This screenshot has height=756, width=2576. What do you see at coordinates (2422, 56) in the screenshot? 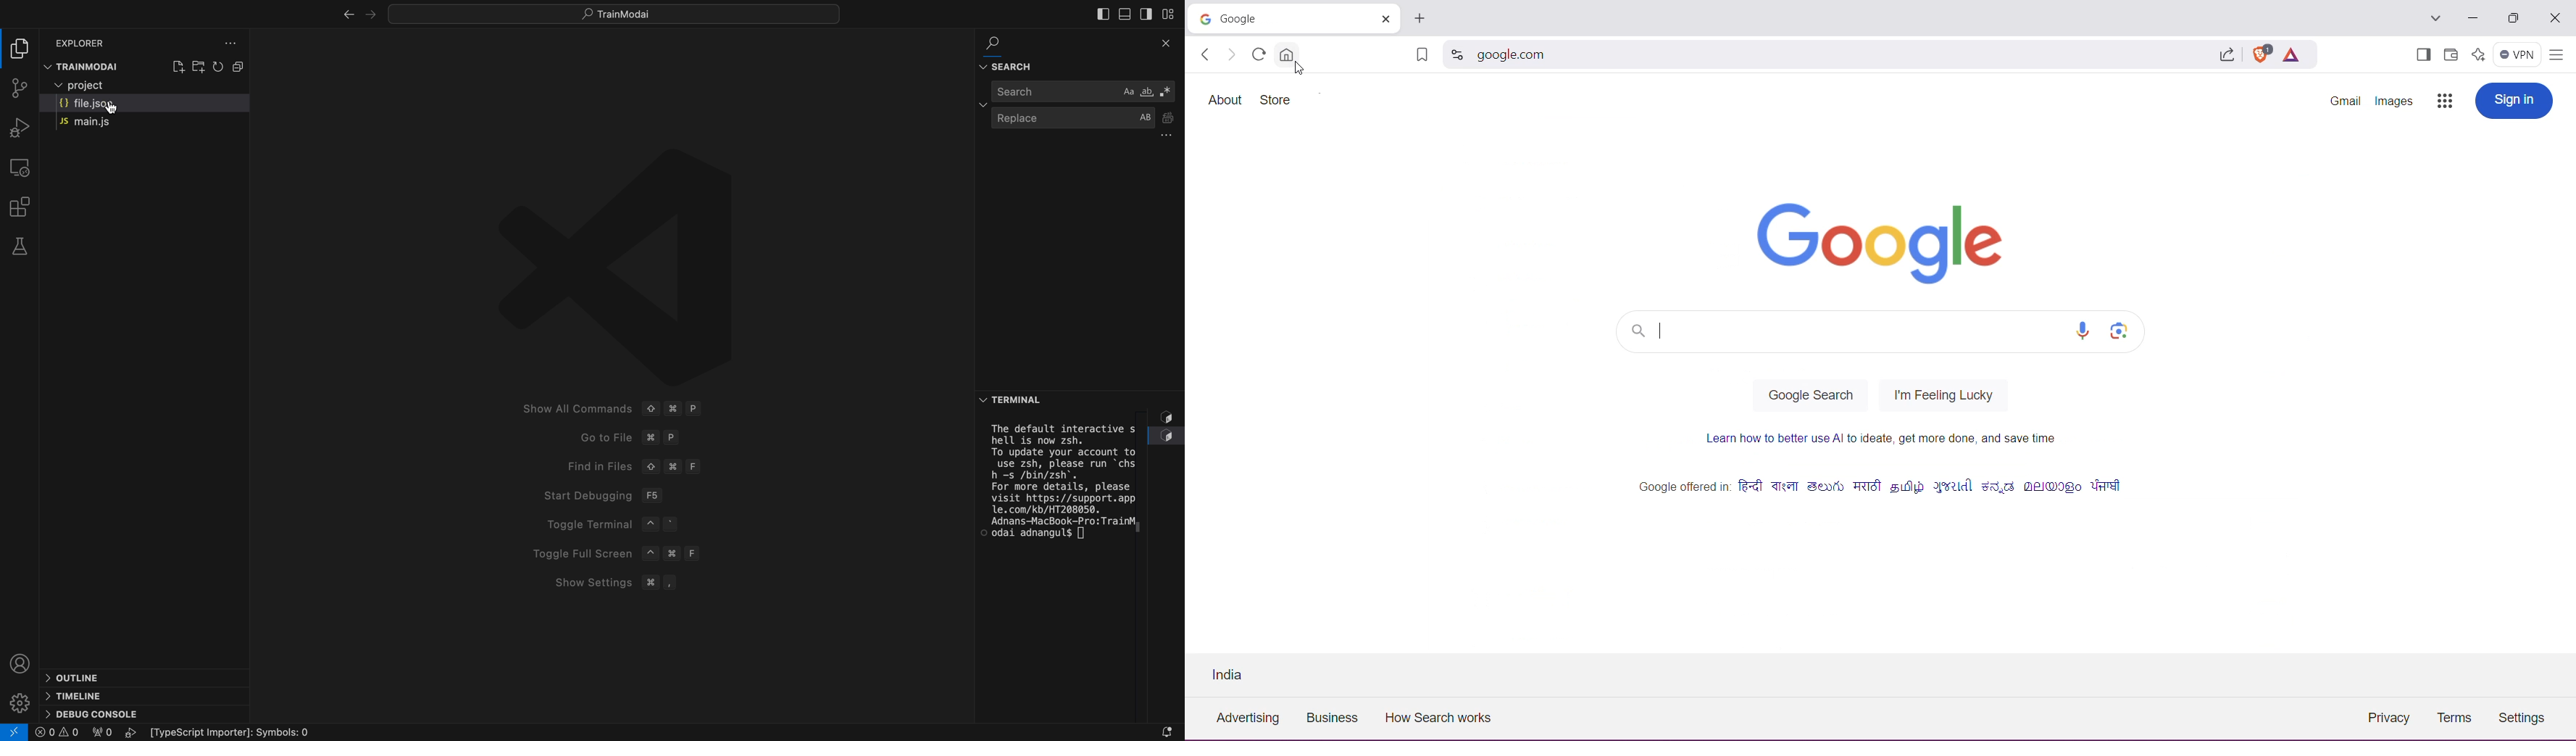
I see `Show Sidebar` at bounding box center [2422, 56].